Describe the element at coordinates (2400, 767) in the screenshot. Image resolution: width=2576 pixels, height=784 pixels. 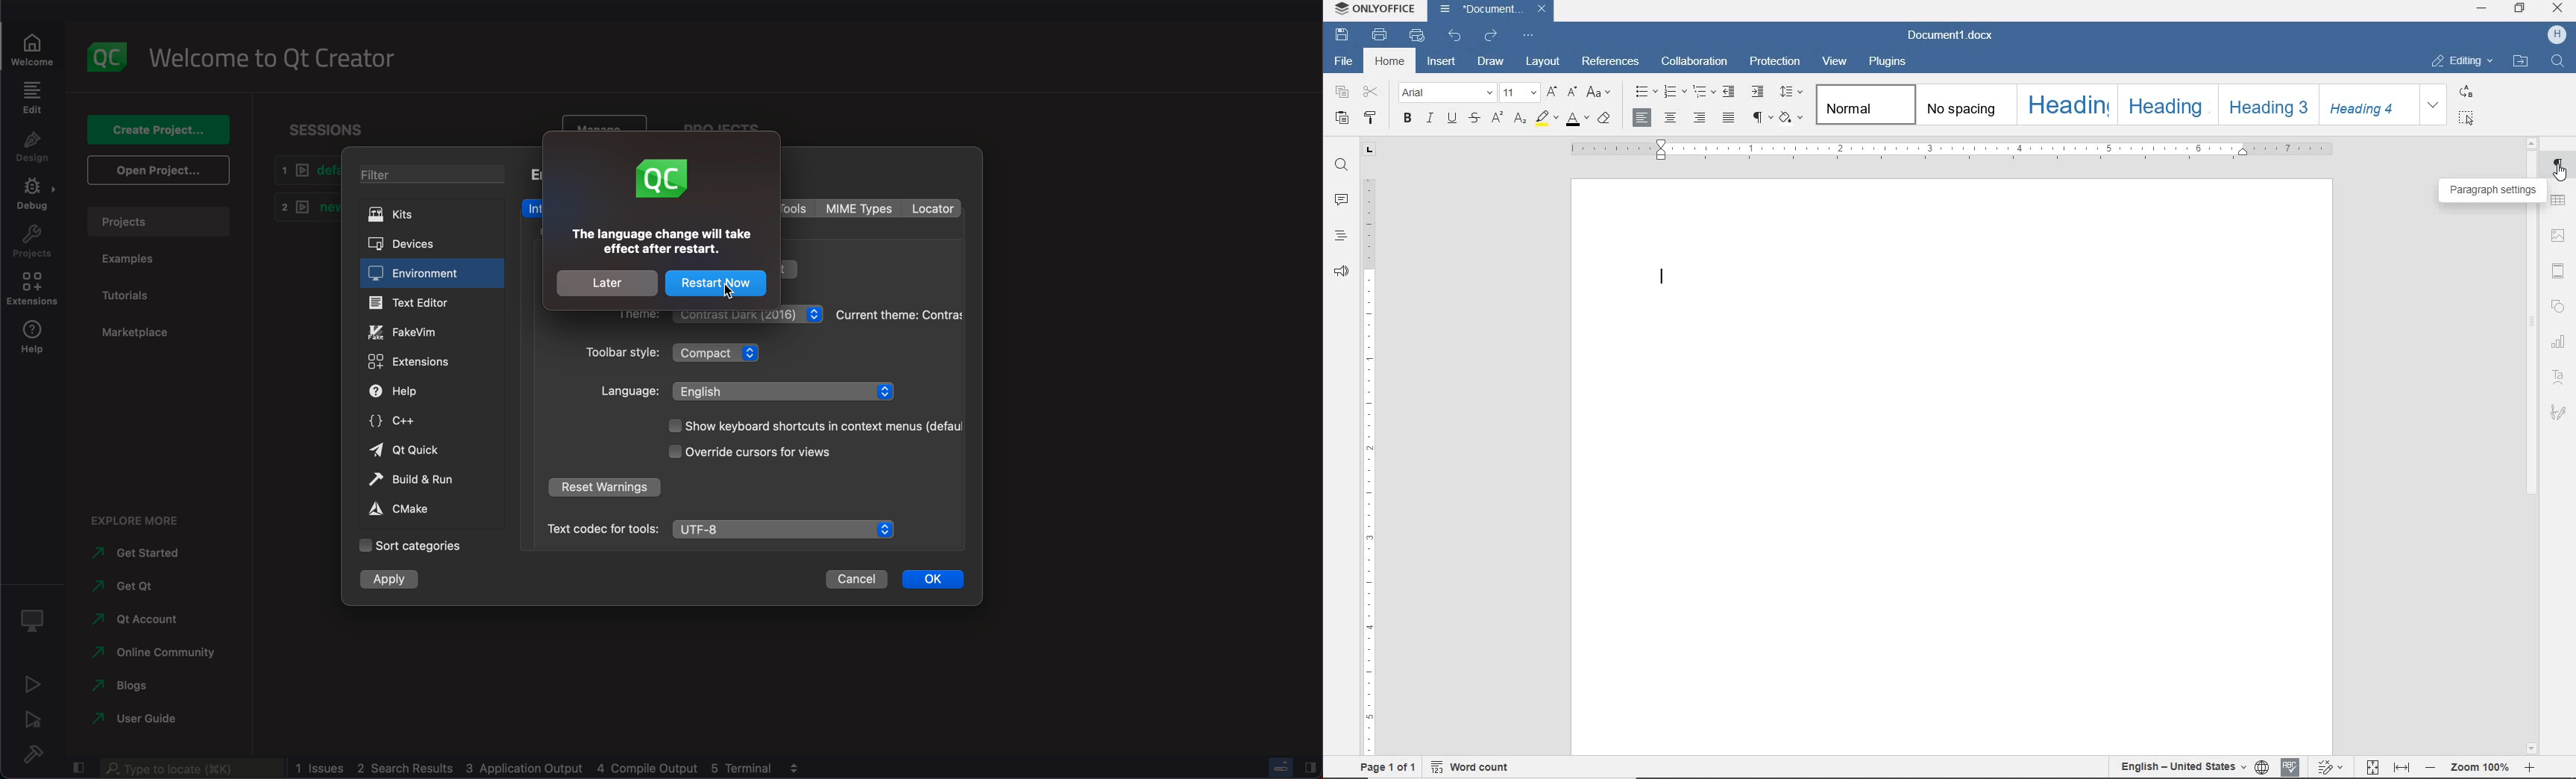
I see `fit to width` at that location.